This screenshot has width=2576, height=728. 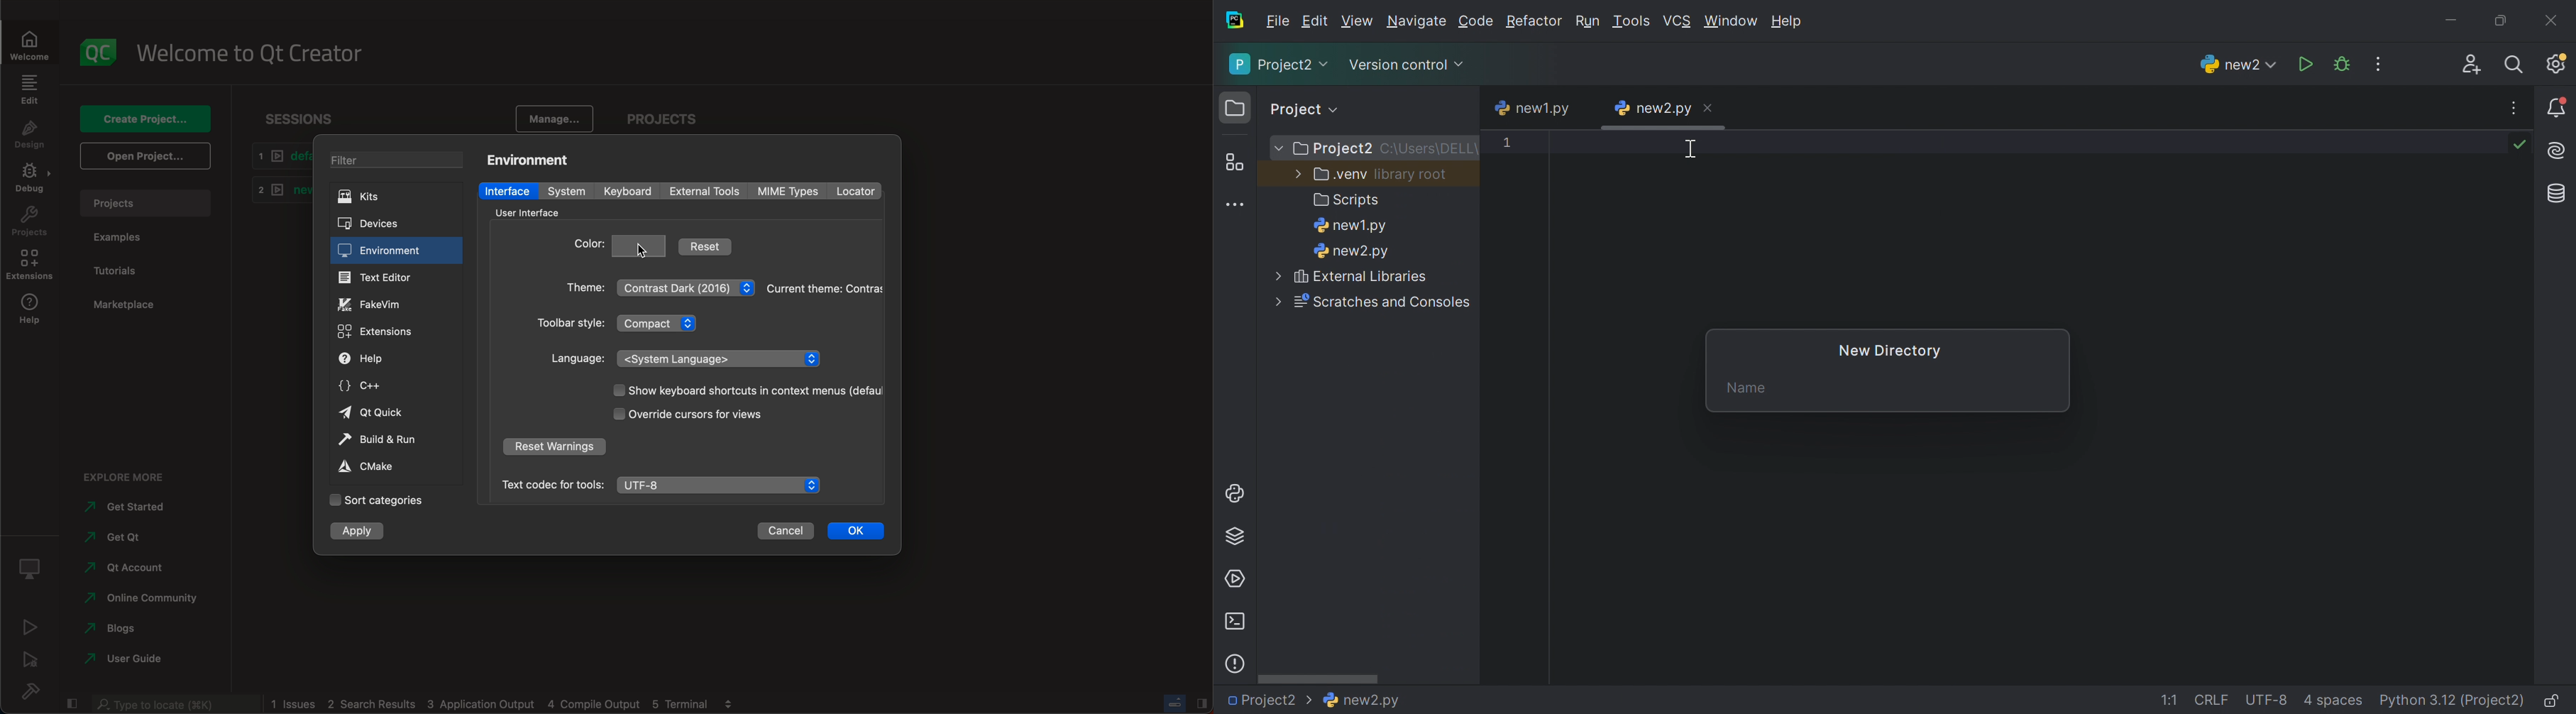 What do you see at coordinates (99, 47) in the screenshot?
I see `logo` at bounding box center [99, 47].